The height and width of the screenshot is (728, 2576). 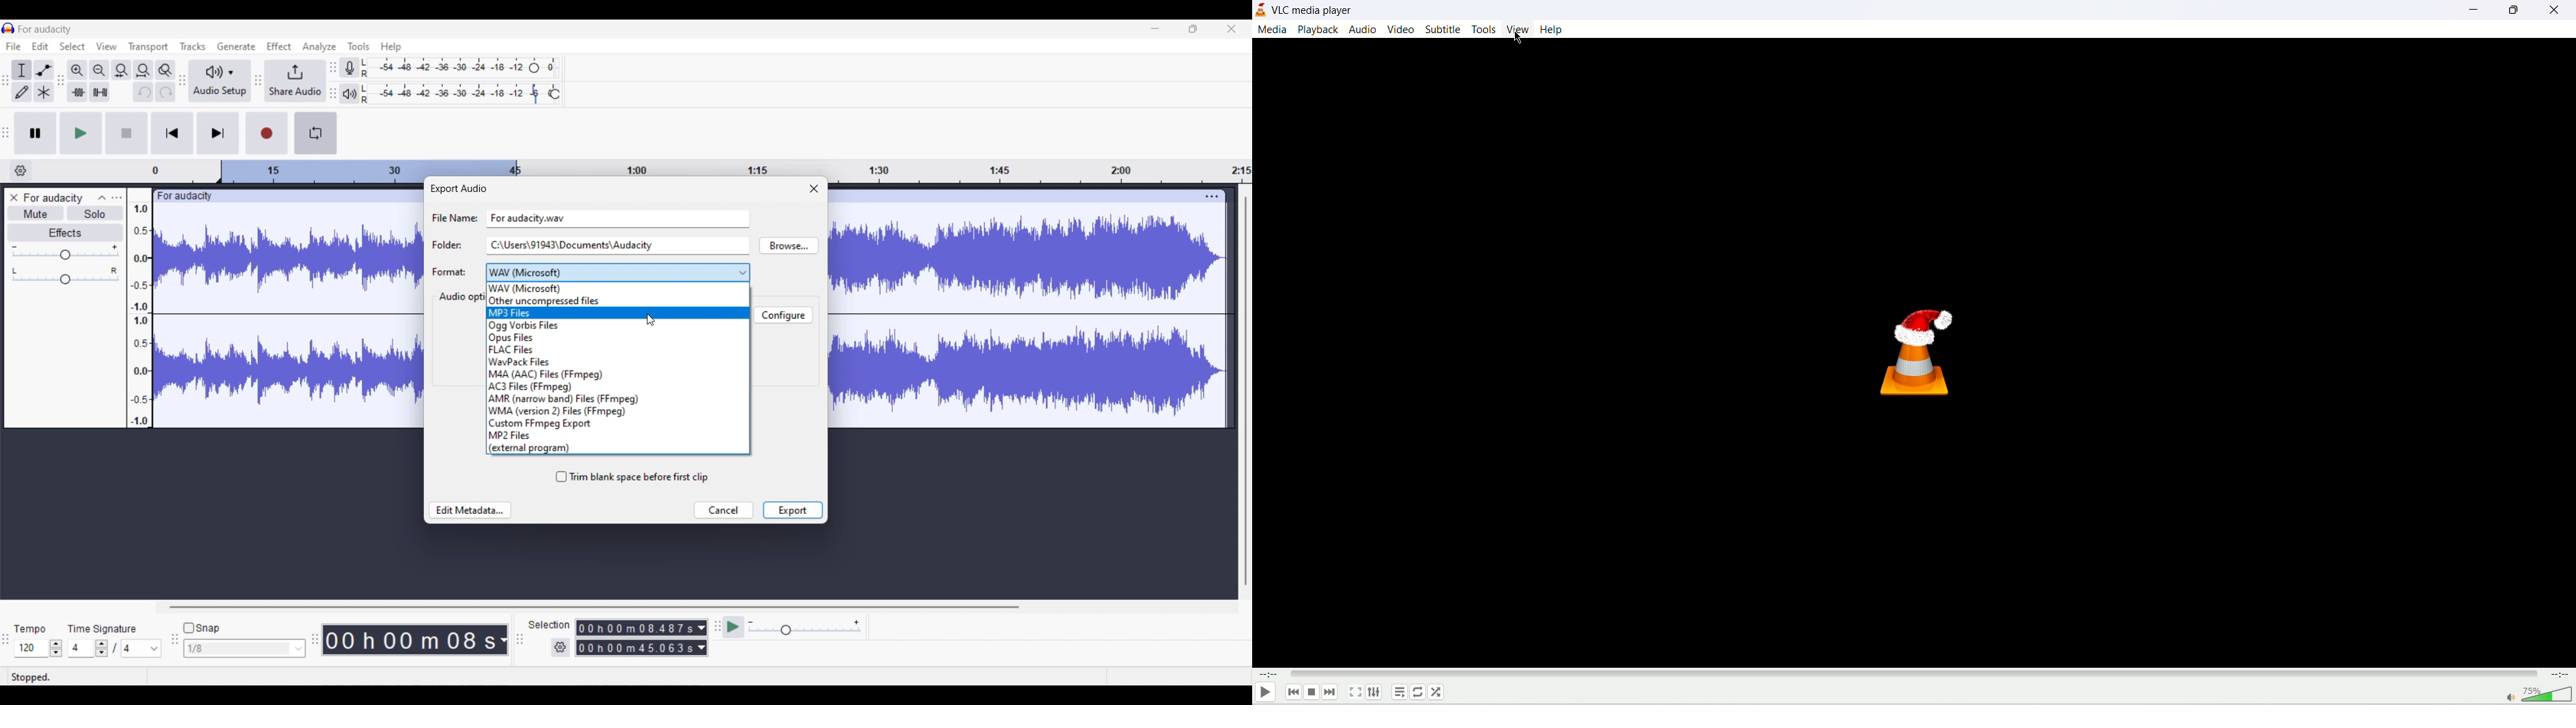 What do you see at coordinates (202, 628) in the screenshot?
I see `Toggle for snap` at bounding box center [202, 628].